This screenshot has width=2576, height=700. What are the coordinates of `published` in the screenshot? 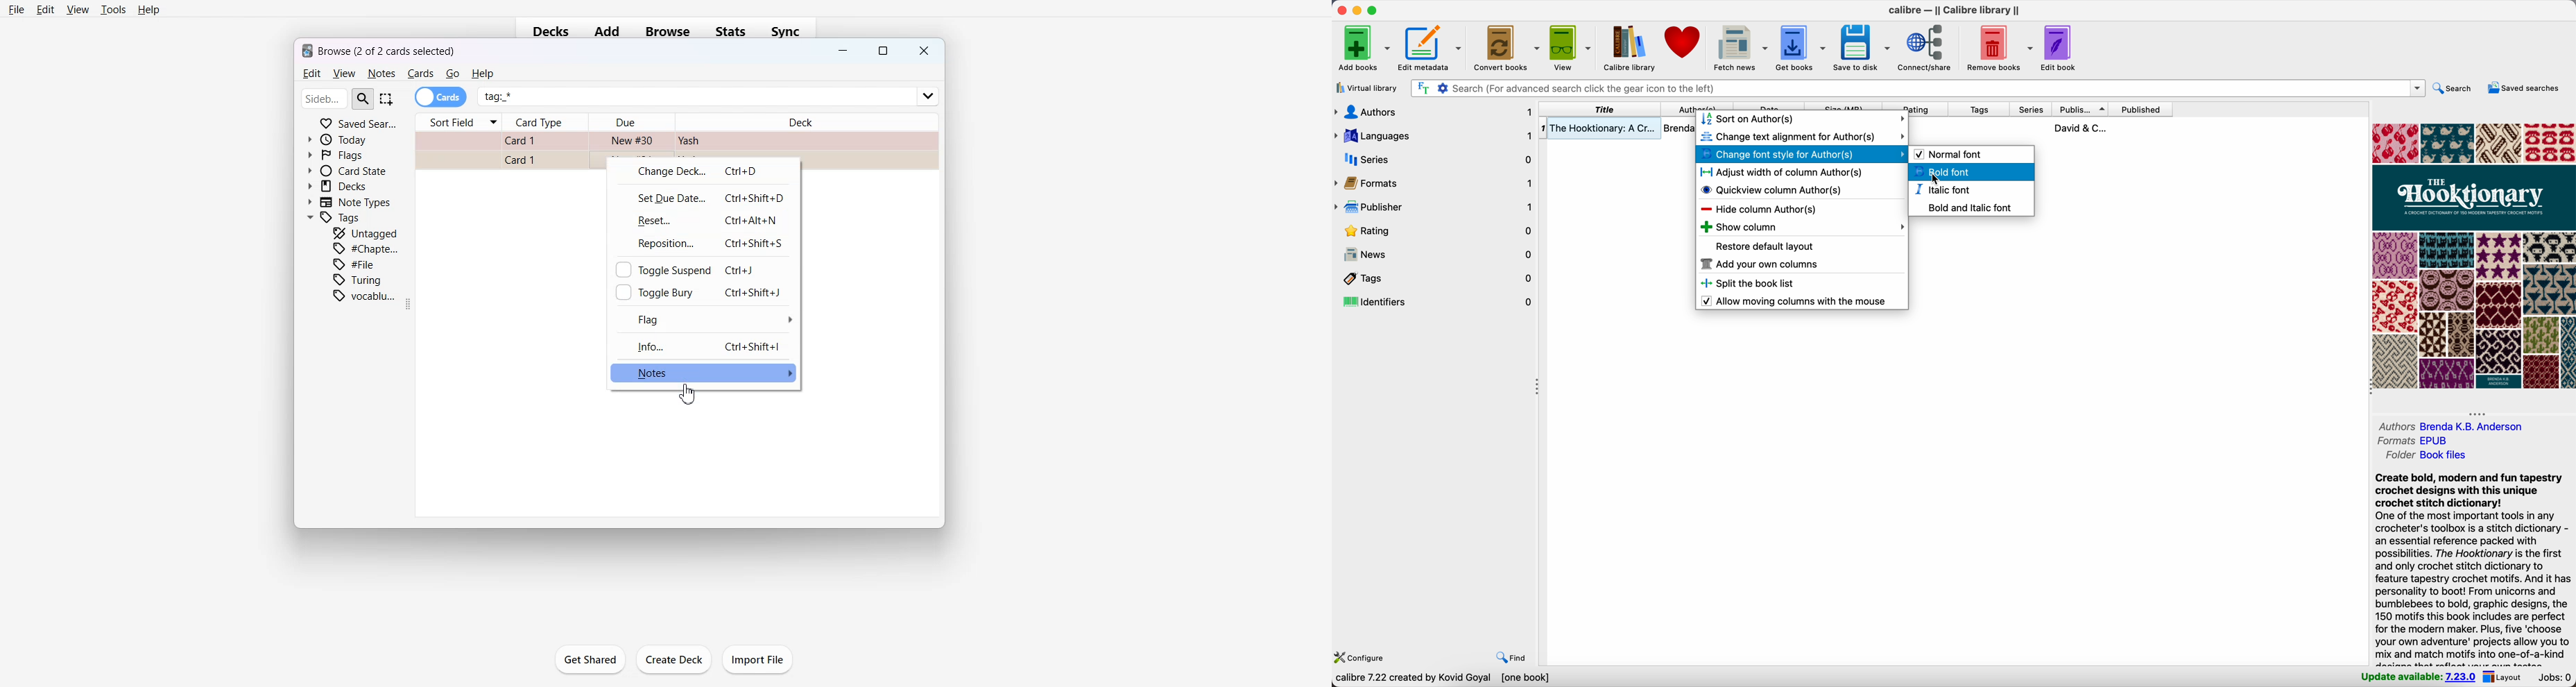 It's located at (2140, 109).